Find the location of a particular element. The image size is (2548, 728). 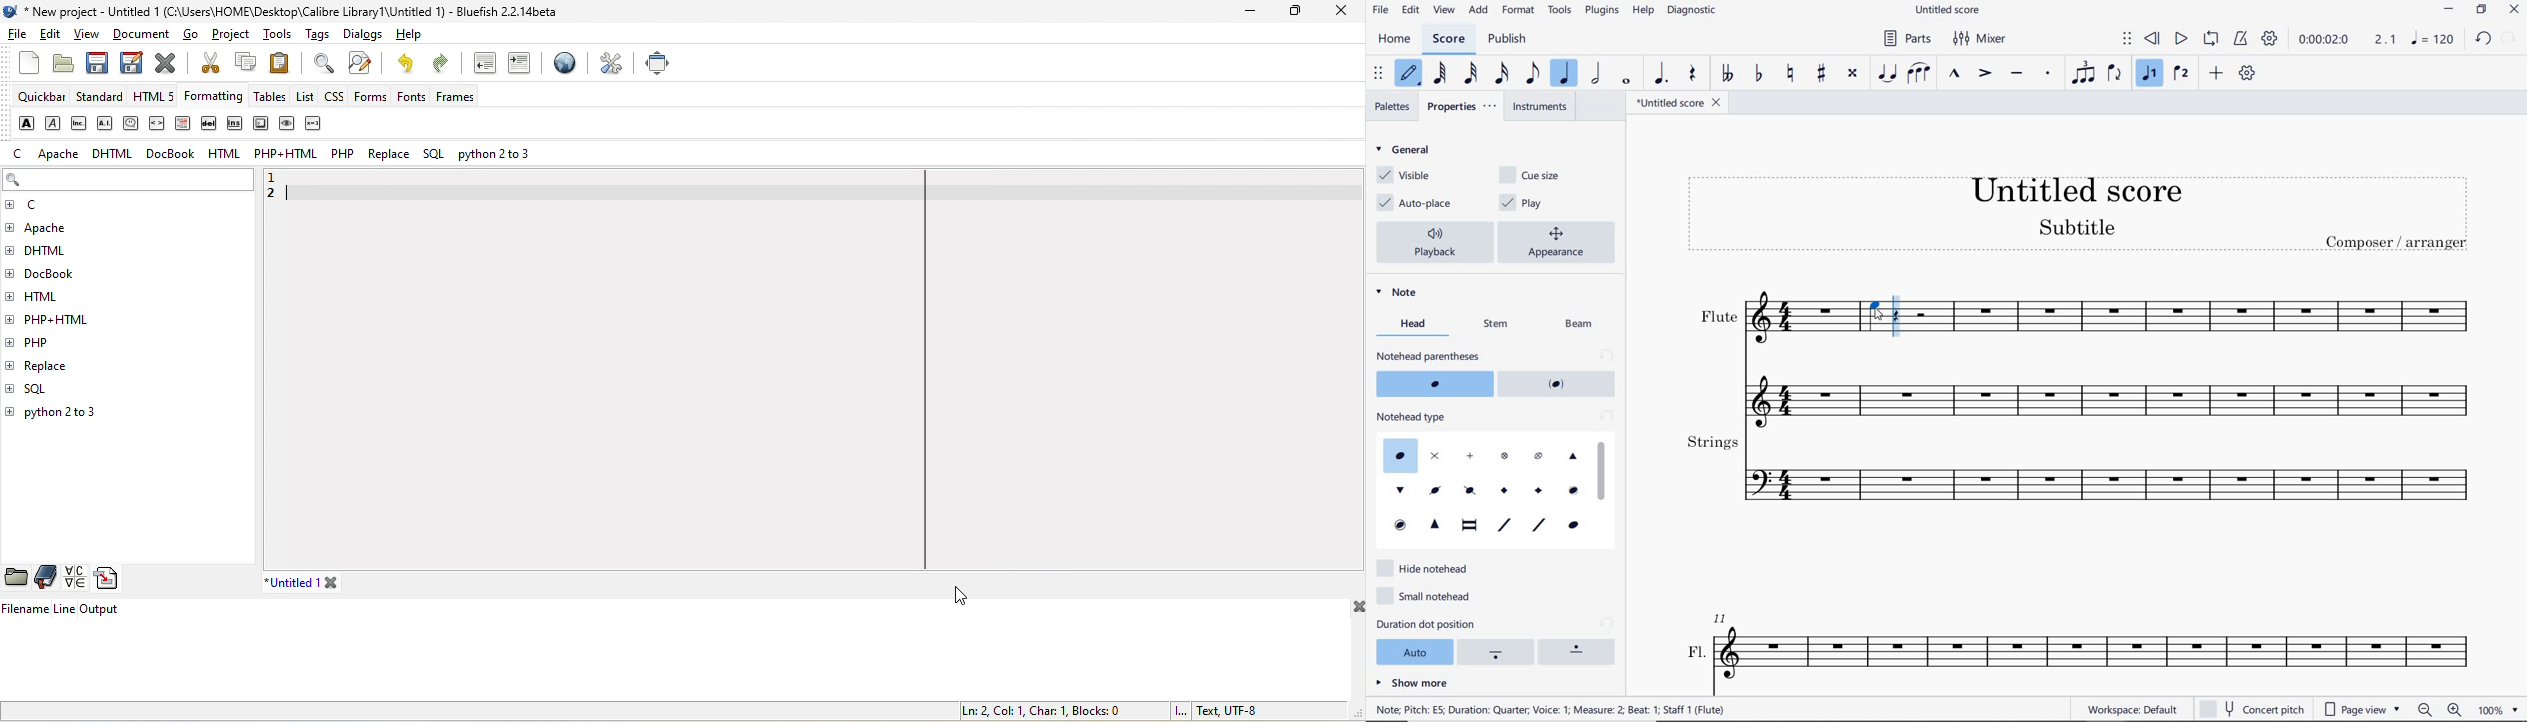

save is located at coordinates (97, 63).